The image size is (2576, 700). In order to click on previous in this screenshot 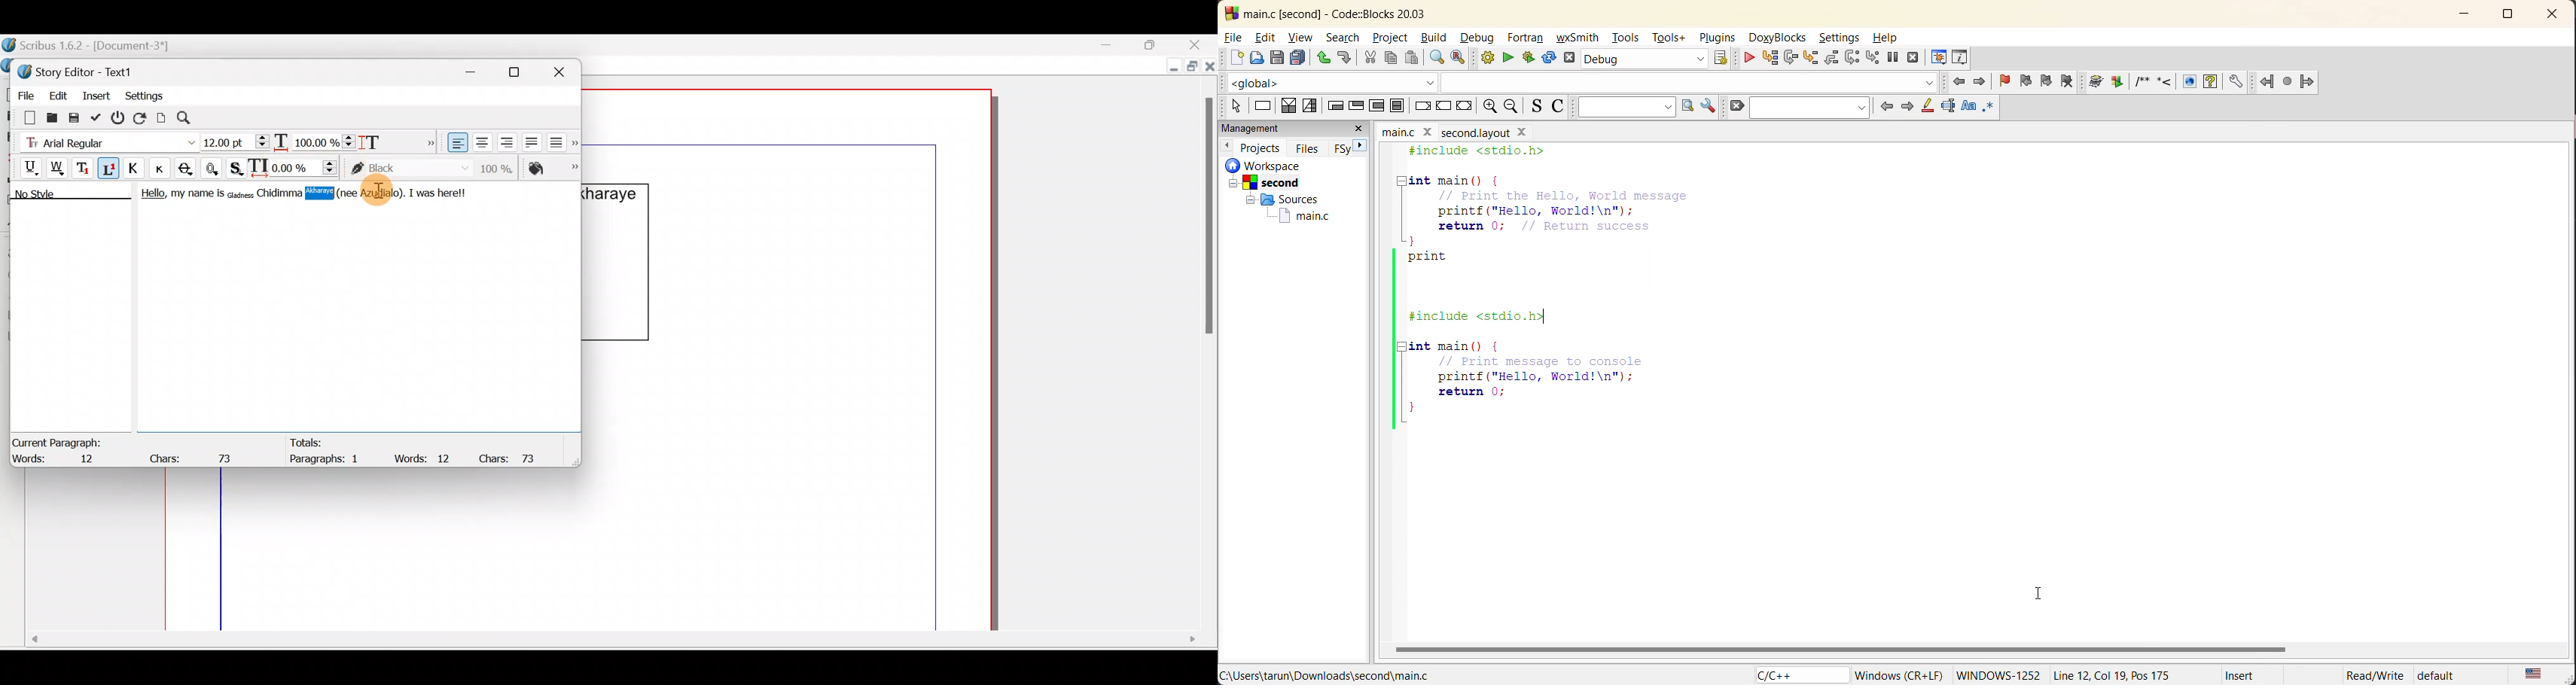, I will do `click(1228, 147)`.